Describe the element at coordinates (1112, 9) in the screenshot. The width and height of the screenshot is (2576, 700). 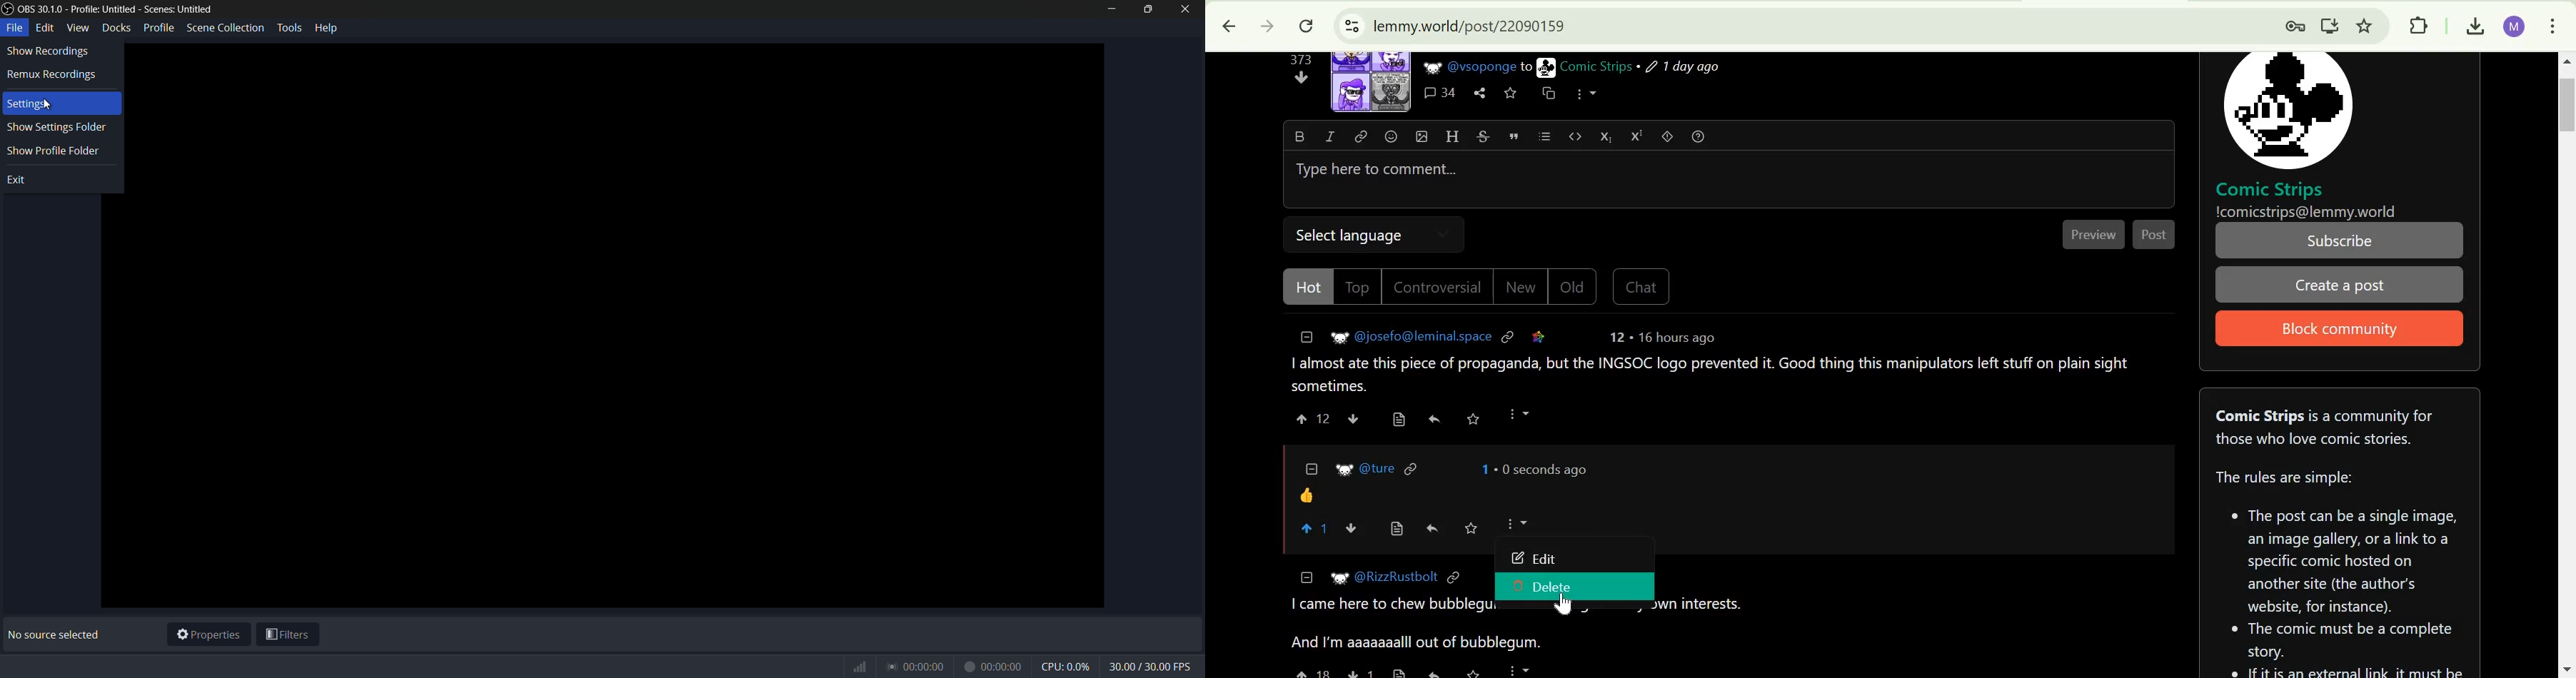
I see `minimize` at that location.